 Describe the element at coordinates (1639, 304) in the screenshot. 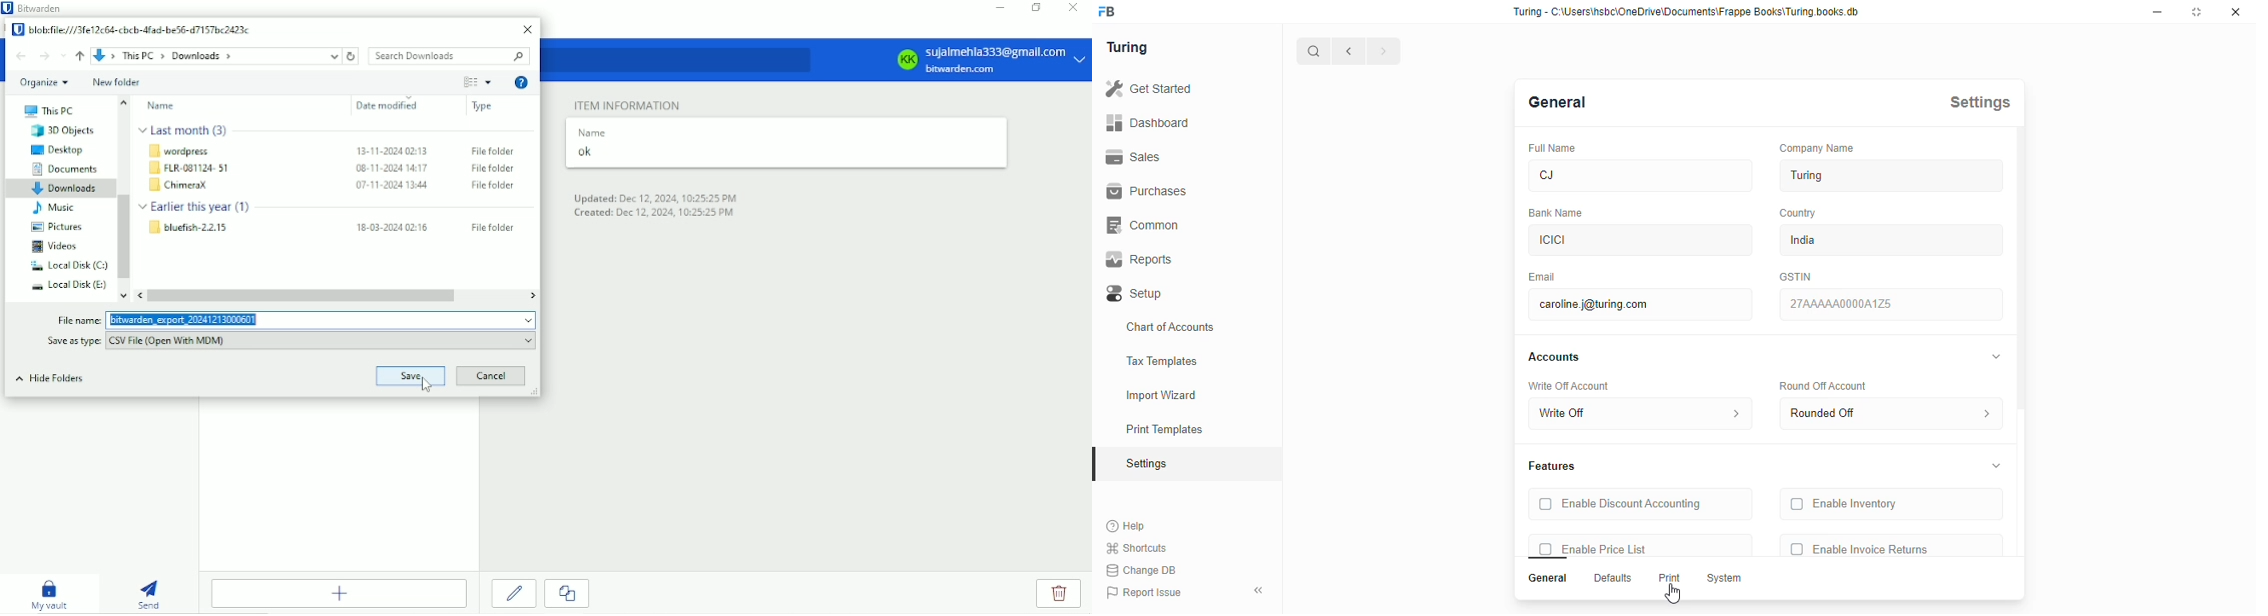

I see `caroline.j@turing.com` at that location.